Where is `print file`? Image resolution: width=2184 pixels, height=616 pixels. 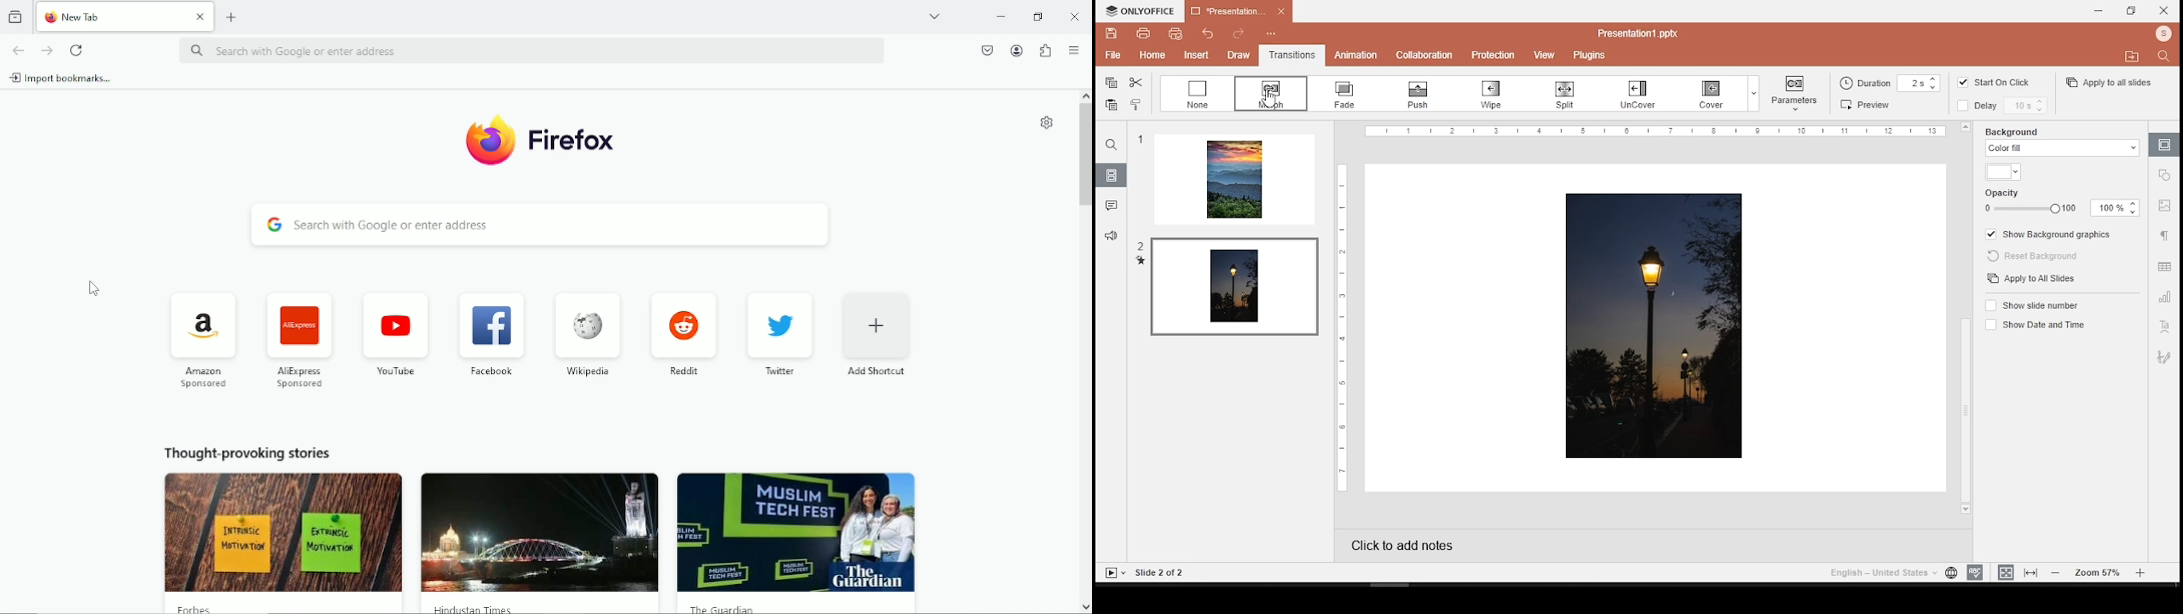
print file is located at coordinates (1143, 34).